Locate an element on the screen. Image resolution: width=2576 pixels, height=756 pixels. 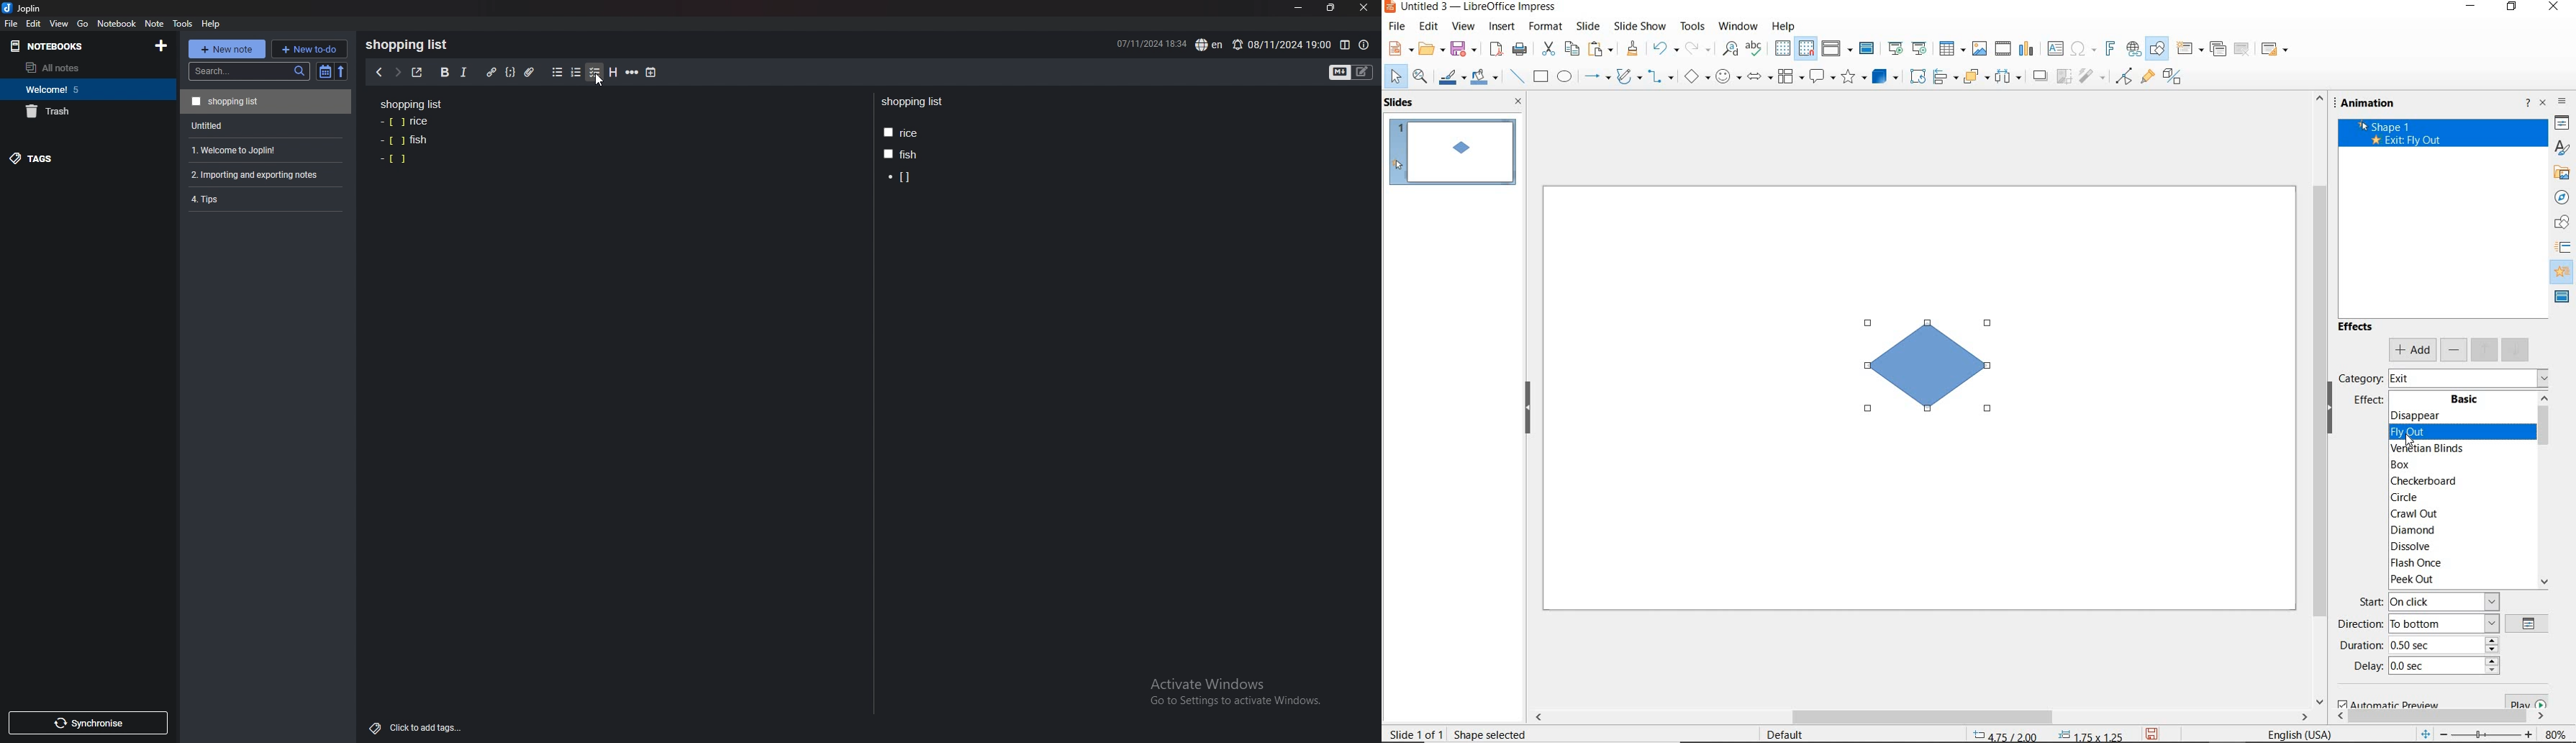
horizontal rule is located at coordinates (632, 73).